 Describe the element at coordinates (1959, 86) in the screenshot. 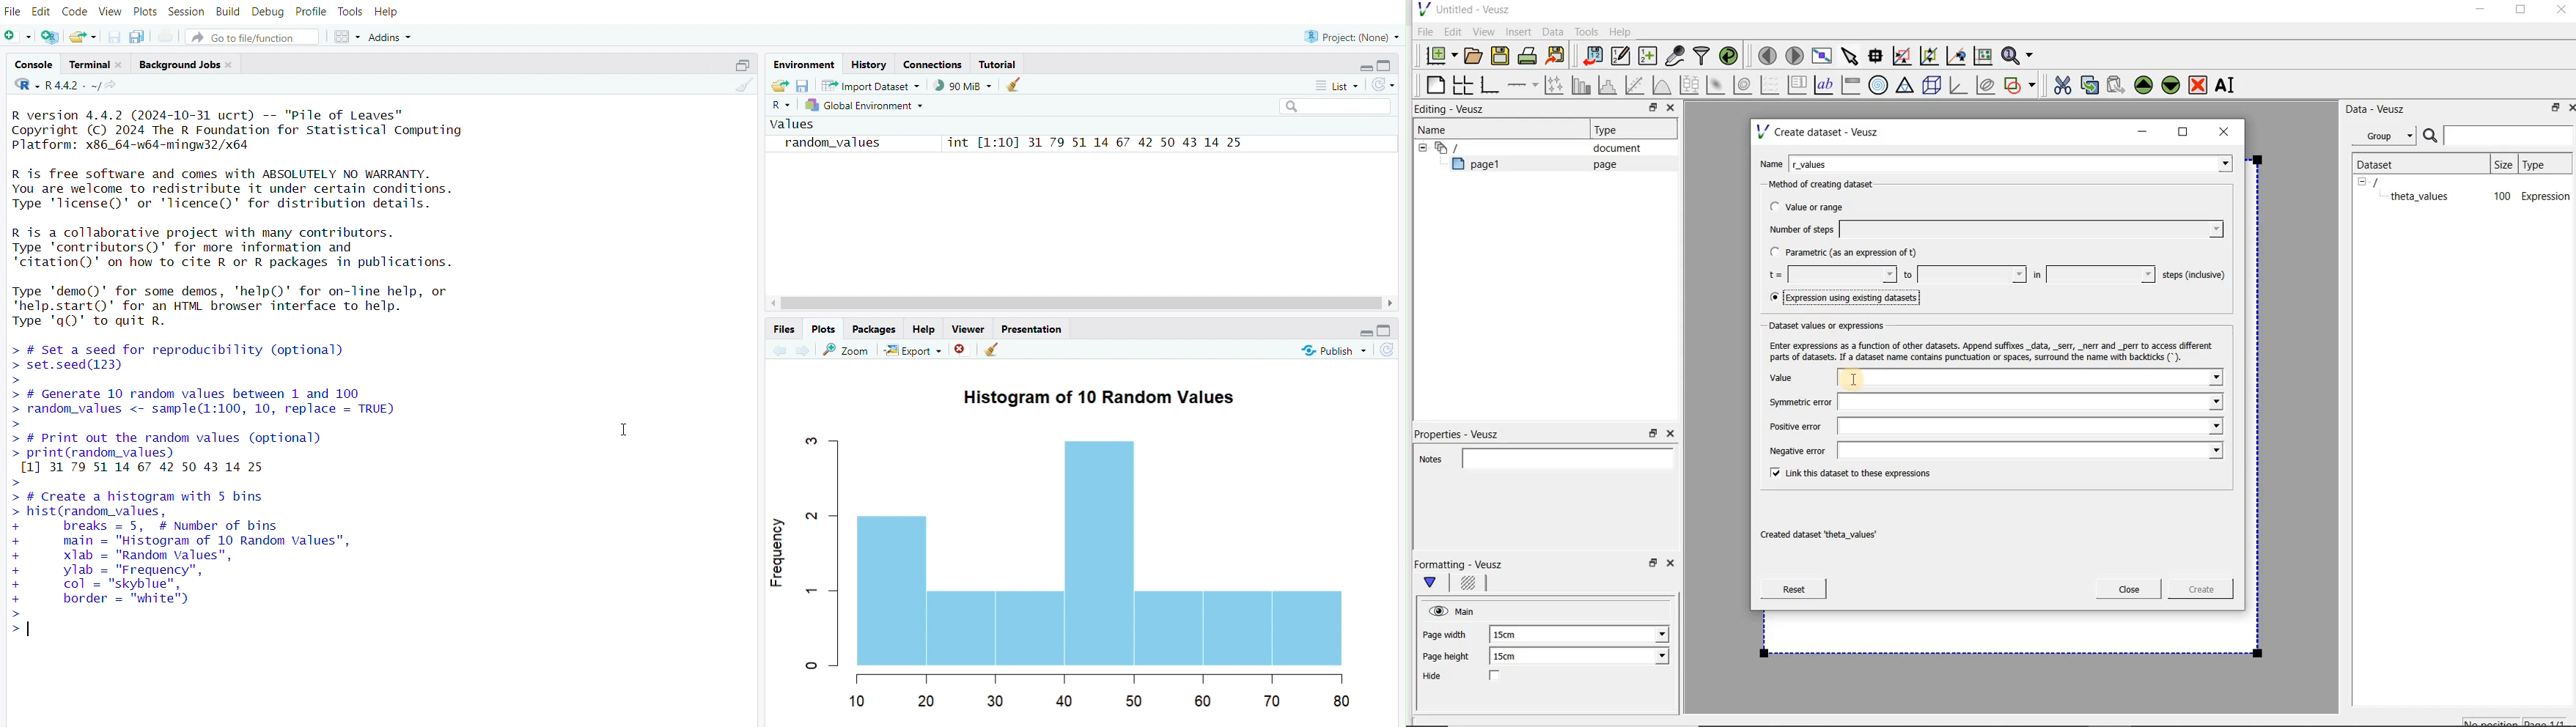

I see `3d graph` at that location.